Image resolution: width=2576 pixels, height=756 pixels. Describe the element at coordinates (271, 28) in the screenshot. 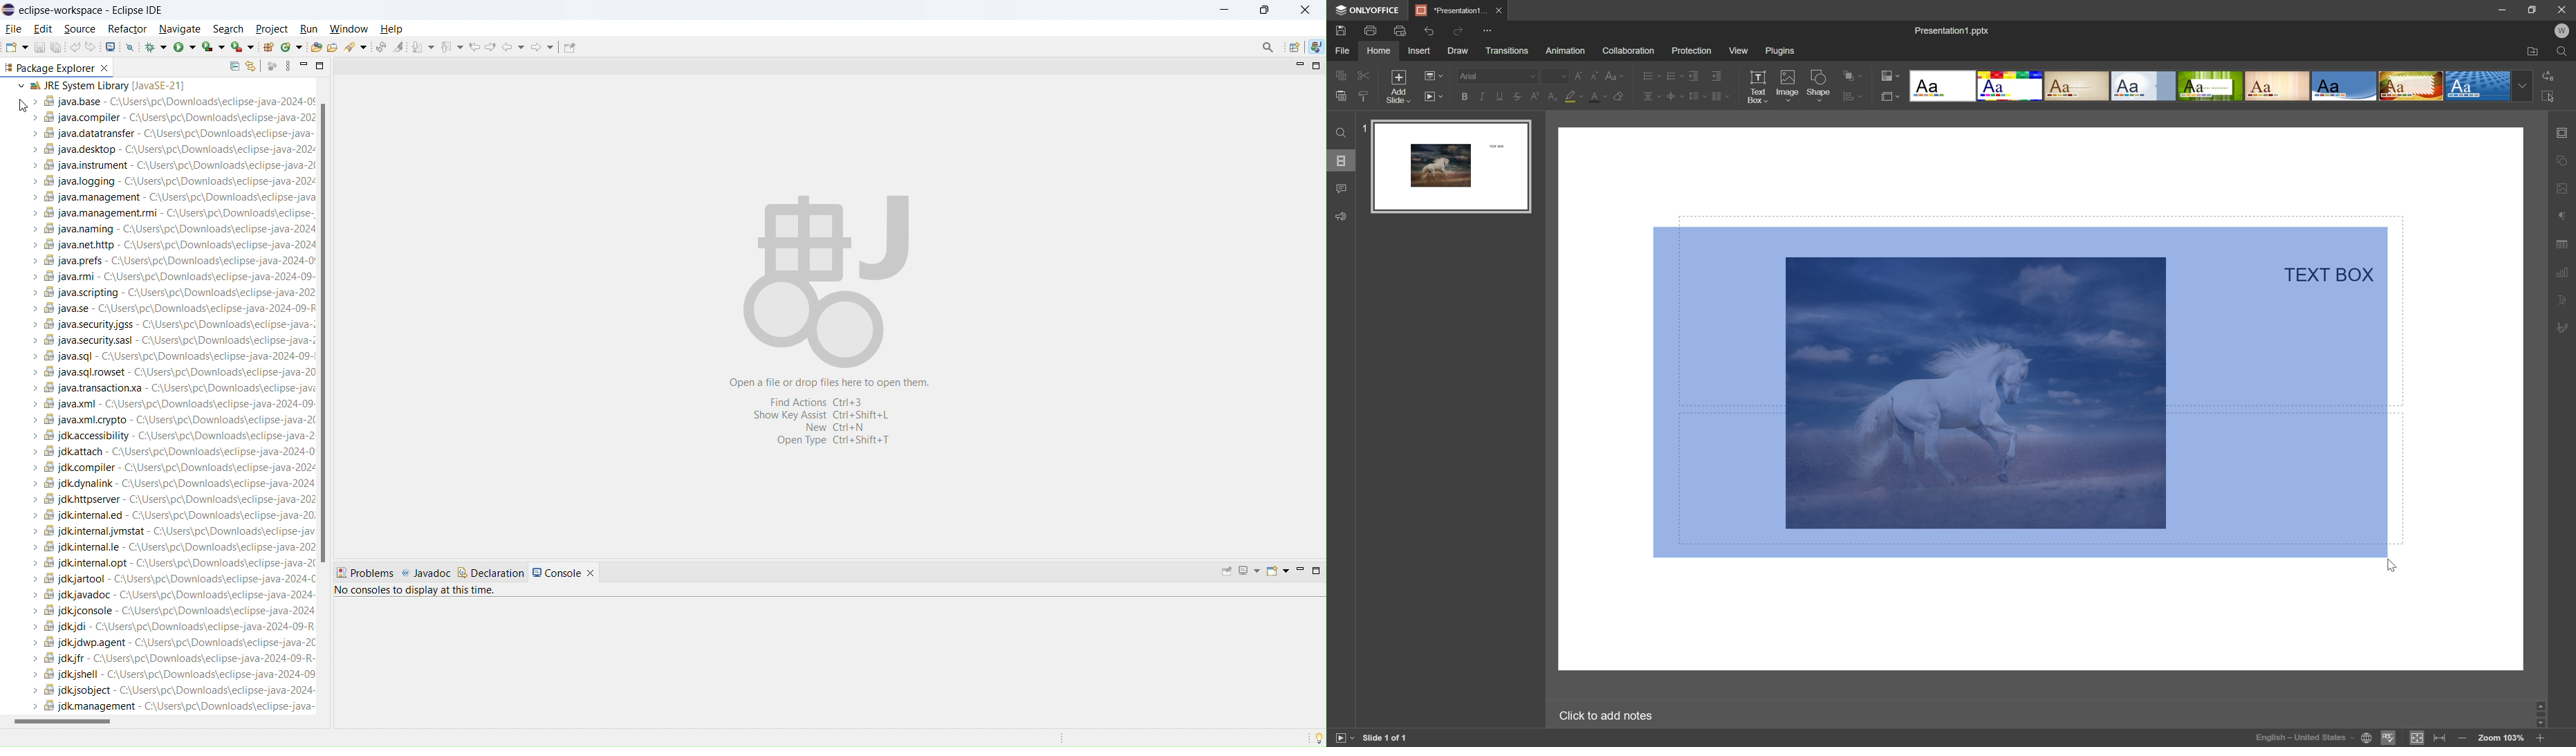

I see `project` at that location.